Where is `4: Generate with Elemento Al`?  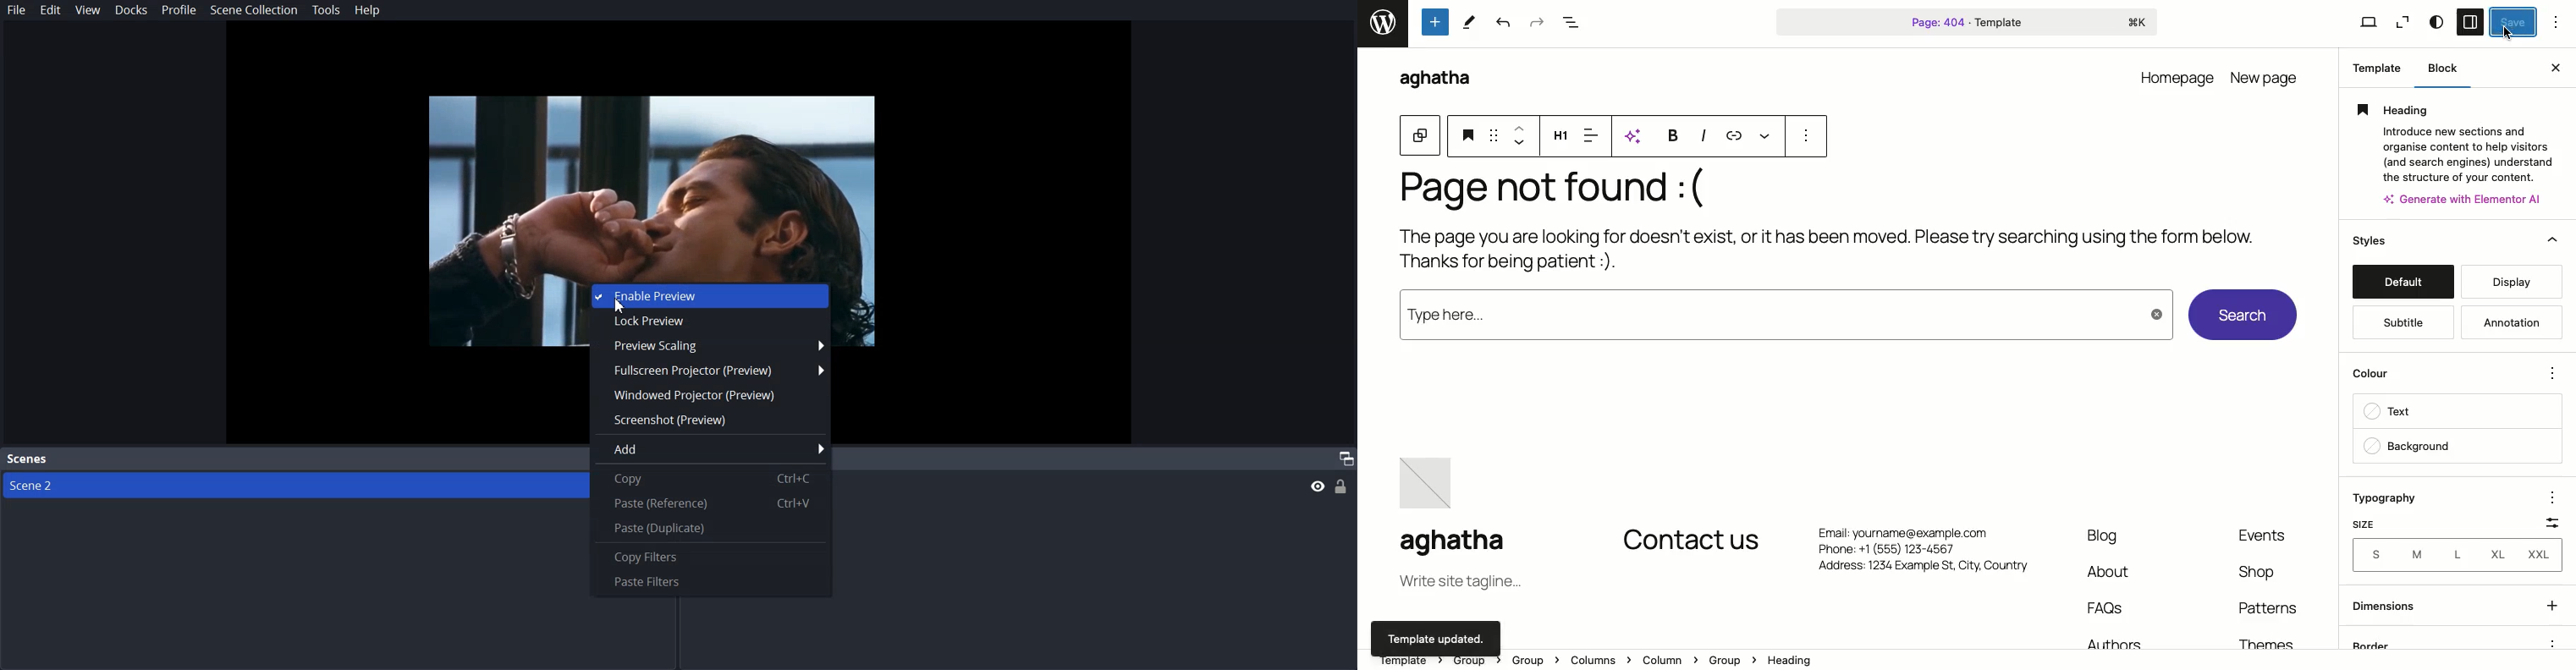
4: Generate with Elemento Al is located at coordinates (2460, 199).